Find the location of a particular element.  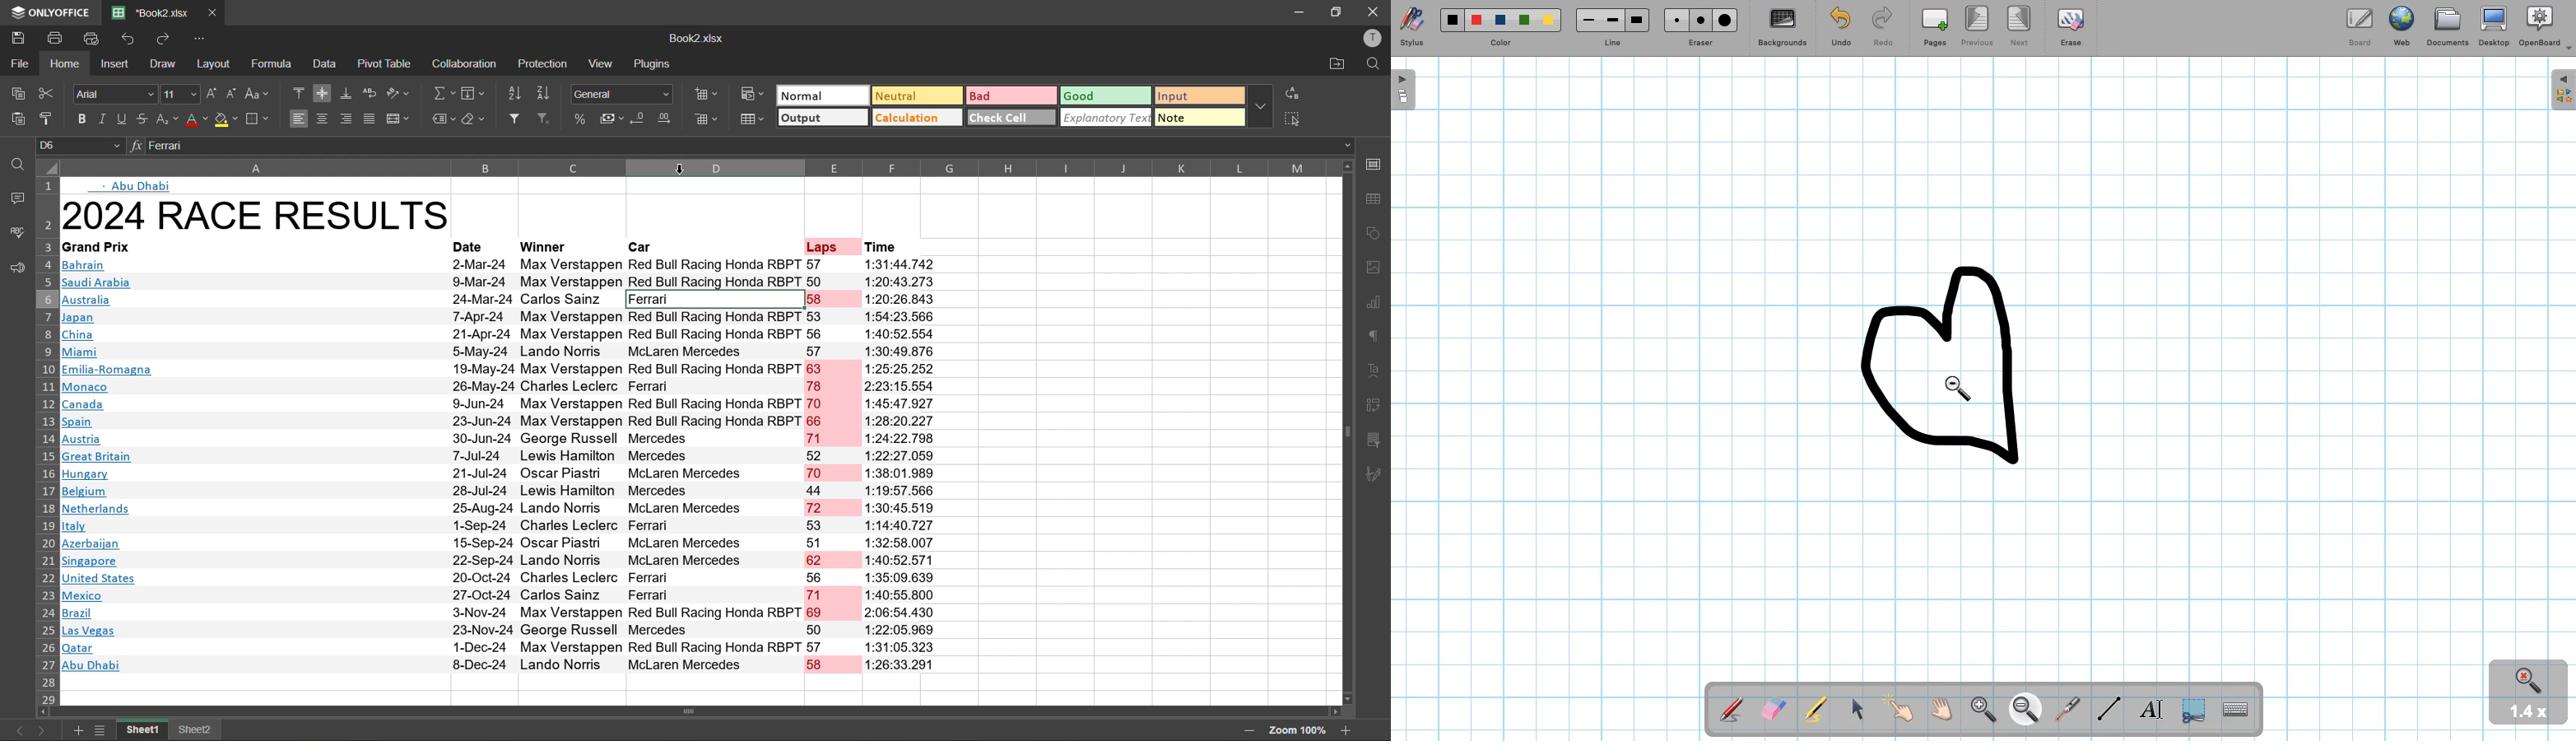

Canada 9.Jun-24 Max Verstappen Red Bull Racing Honda RBPT 70 1:45:47 .927 is located at coordinates (497, 404).